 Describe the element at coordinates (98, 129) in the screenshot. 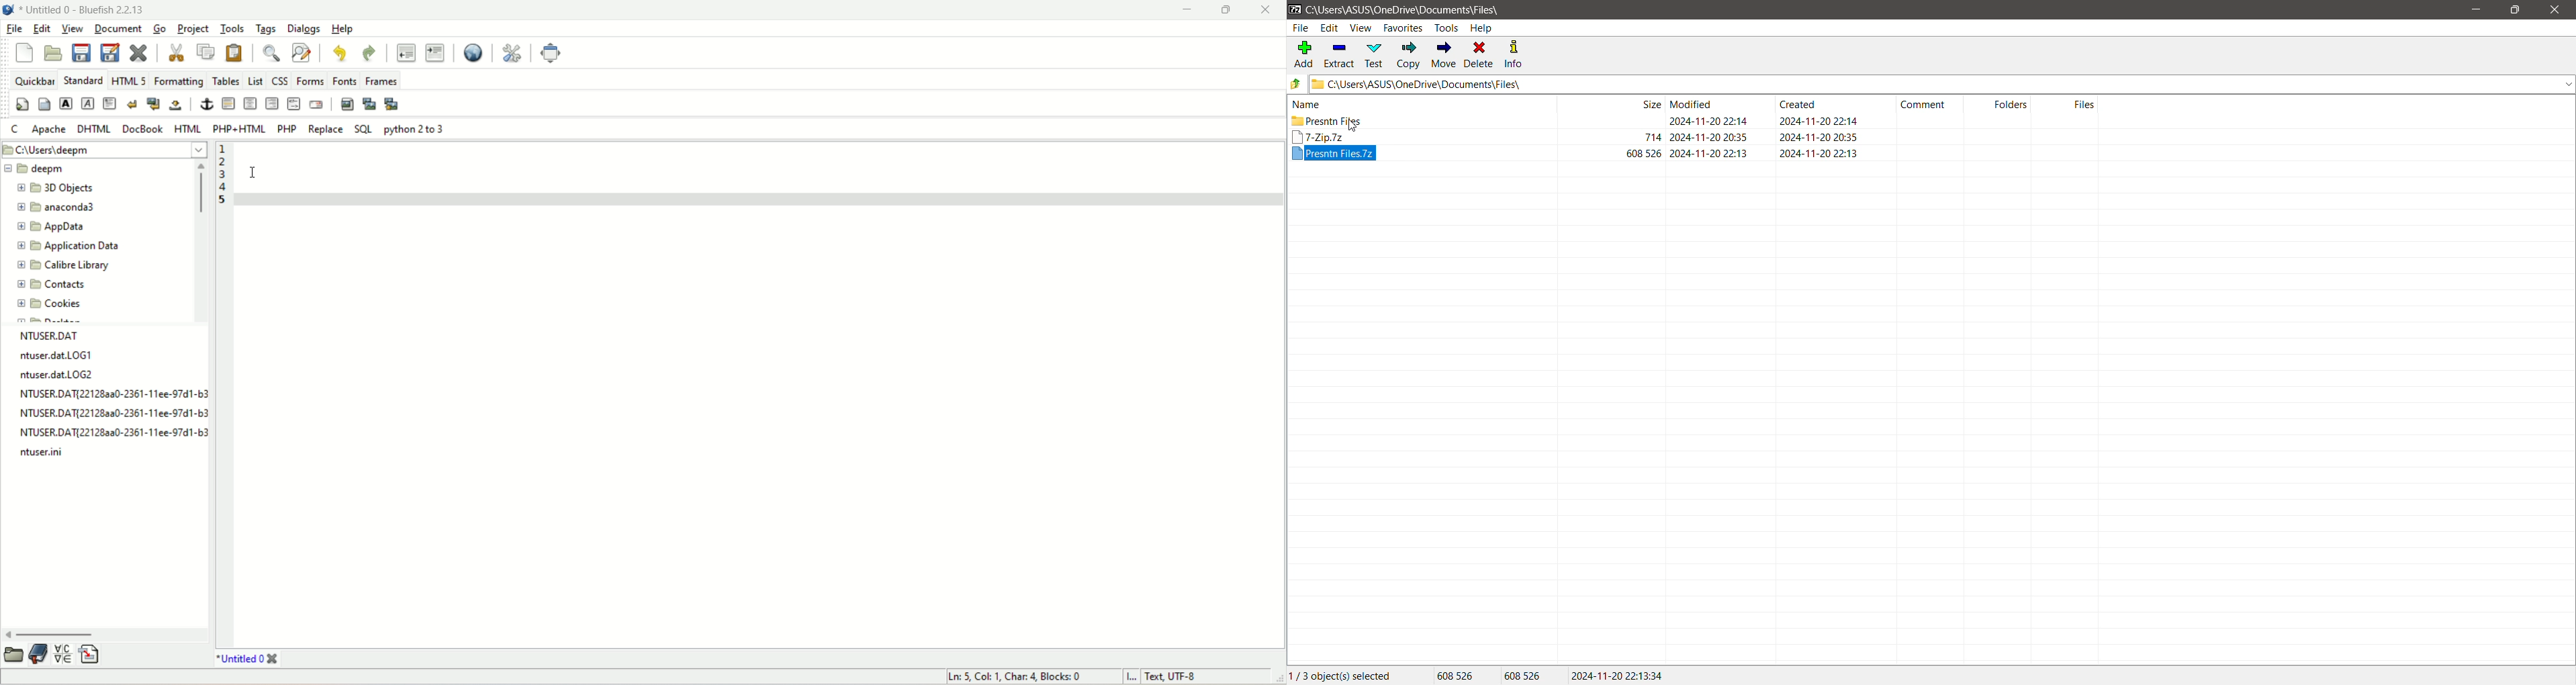

I see `DHTML` at that location.